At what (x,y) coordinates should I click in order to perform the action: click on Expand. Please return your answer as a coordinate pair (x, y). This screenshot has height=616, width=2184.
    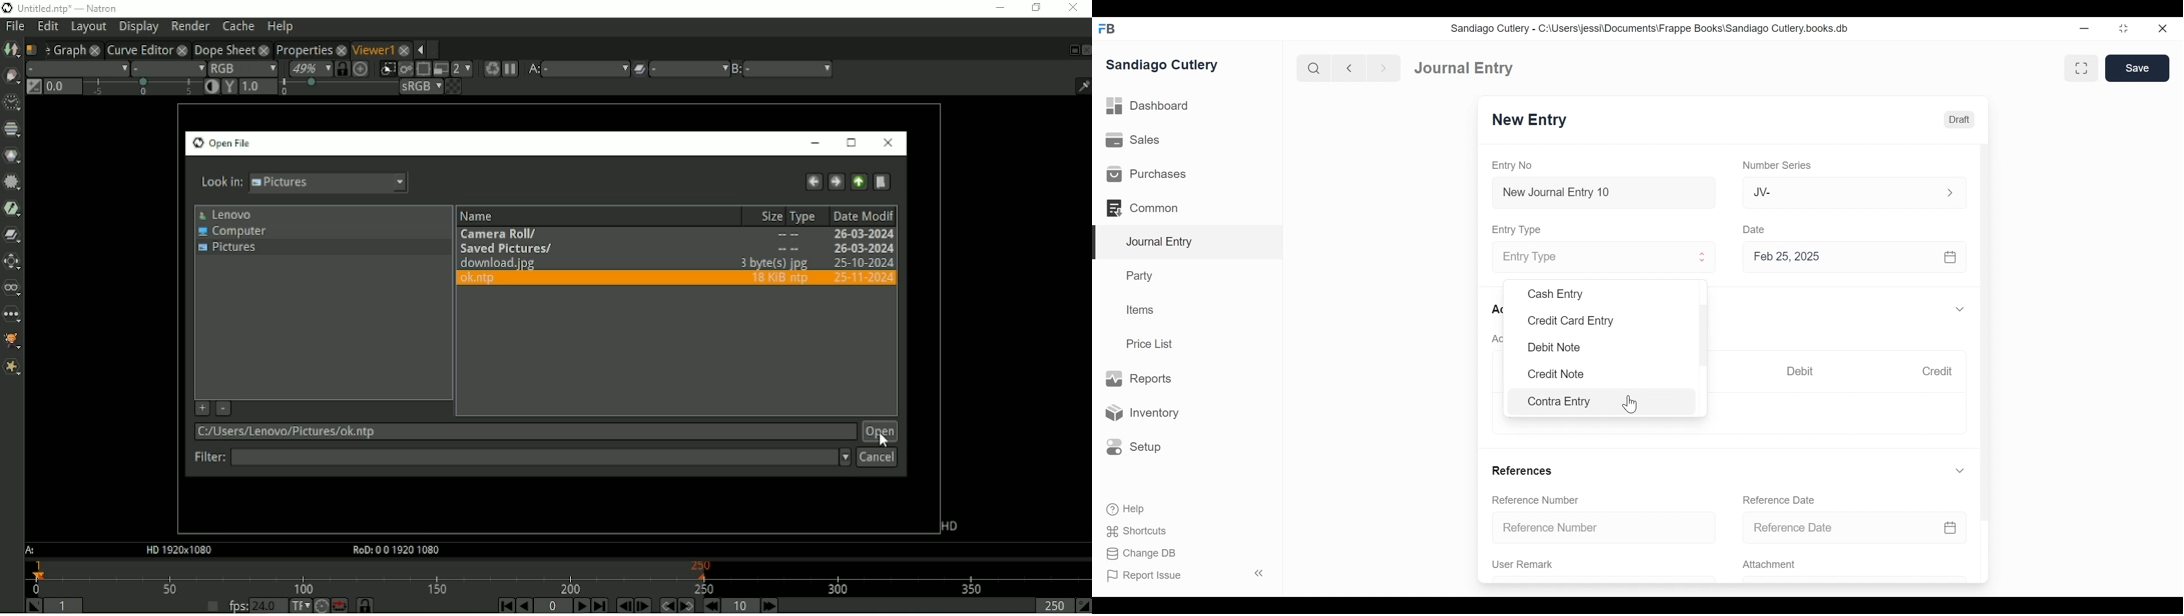
    Looking at the image, I should click on (1704, 259).